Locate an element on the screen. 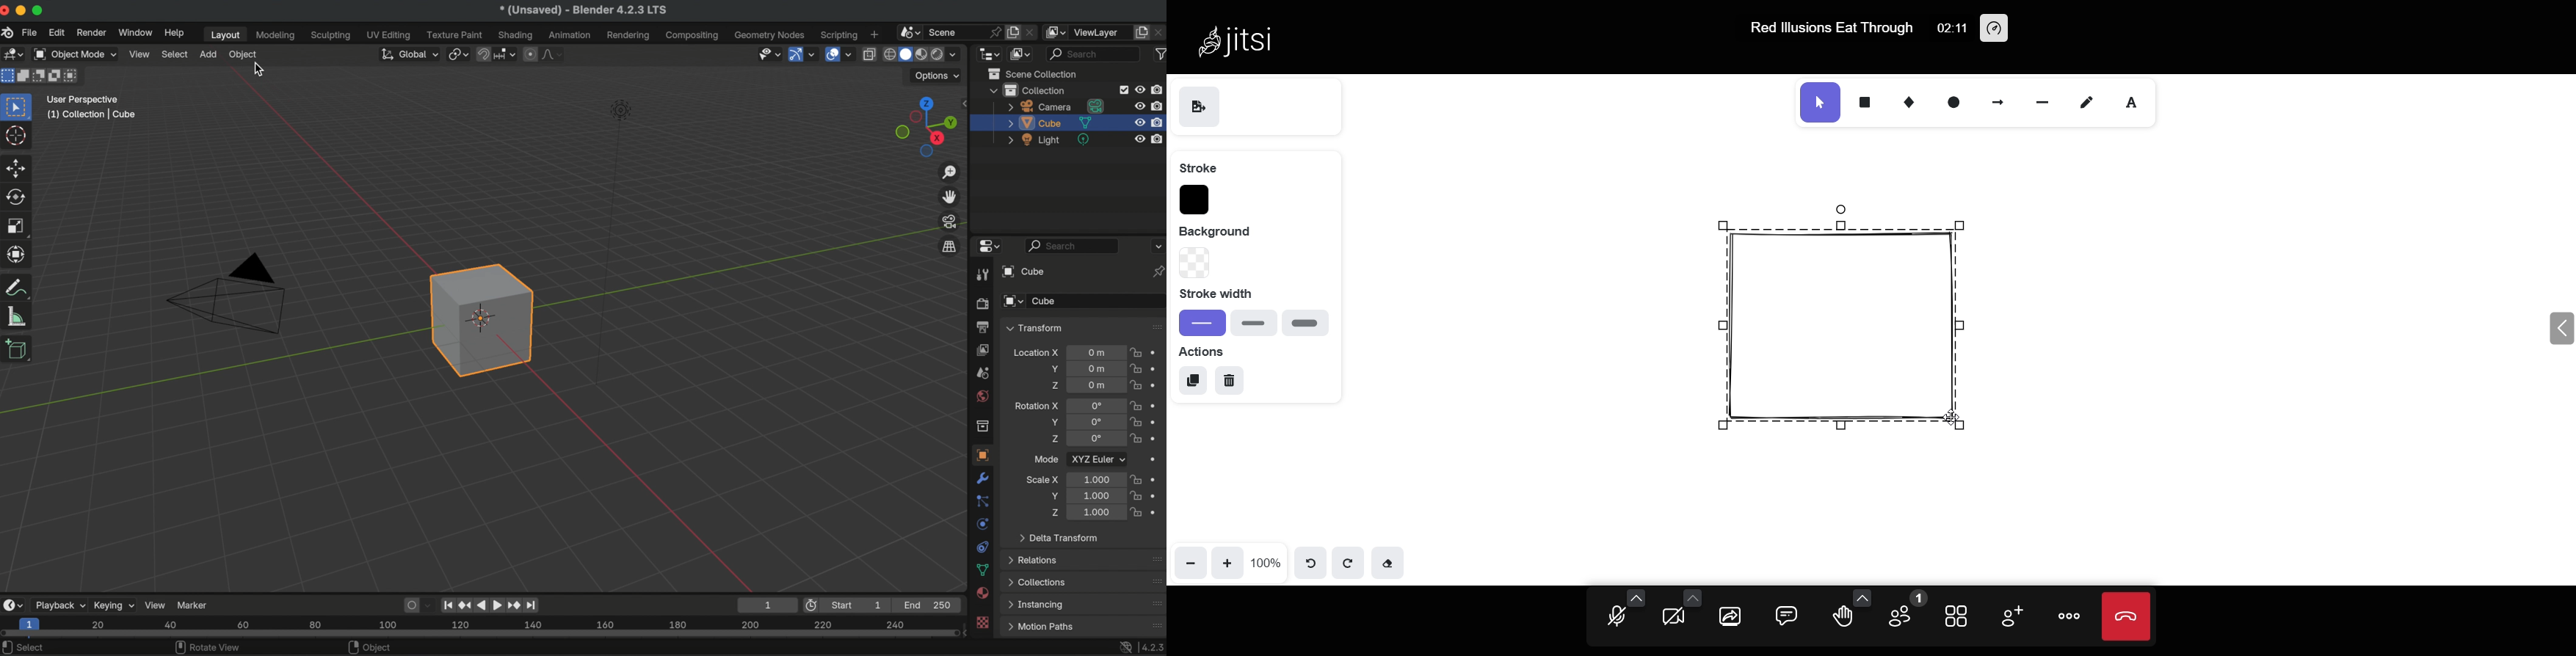 Image resolution: width=2576 pixels, height=672 pixels. lock scale is located at coordinates (1135, 496).